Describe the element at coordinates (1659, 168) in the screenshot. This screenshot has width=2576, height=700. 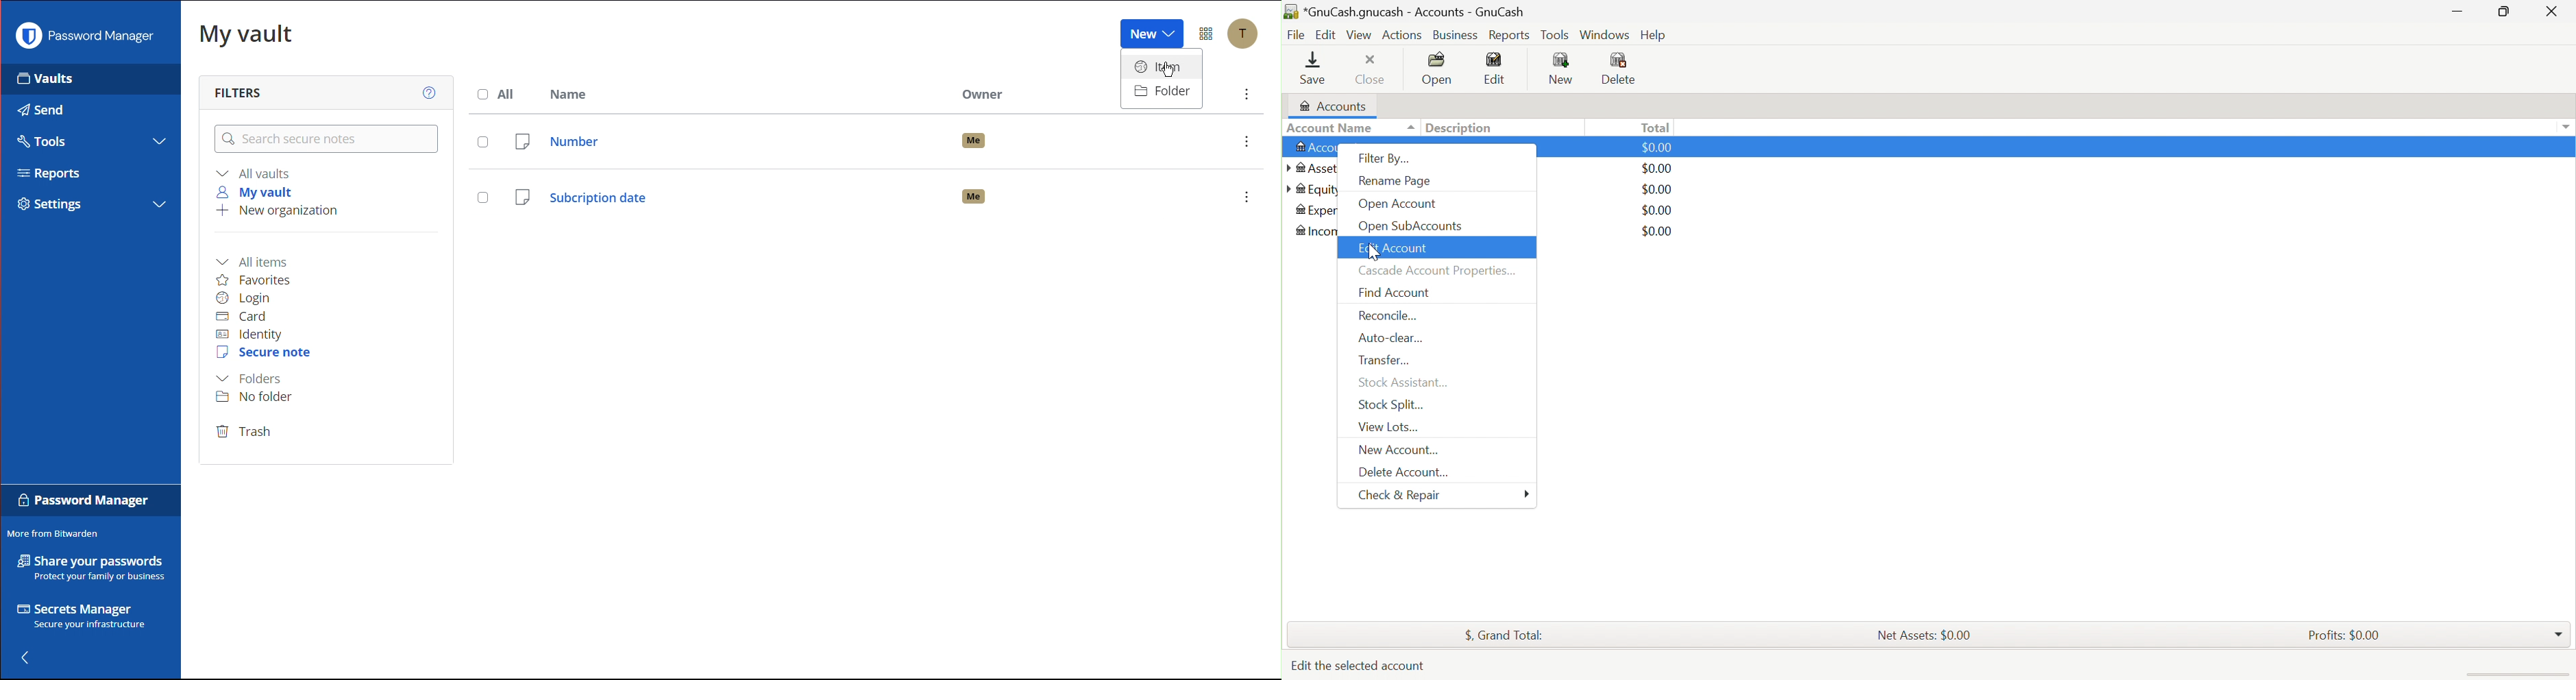
I see `$0.00` at that location.